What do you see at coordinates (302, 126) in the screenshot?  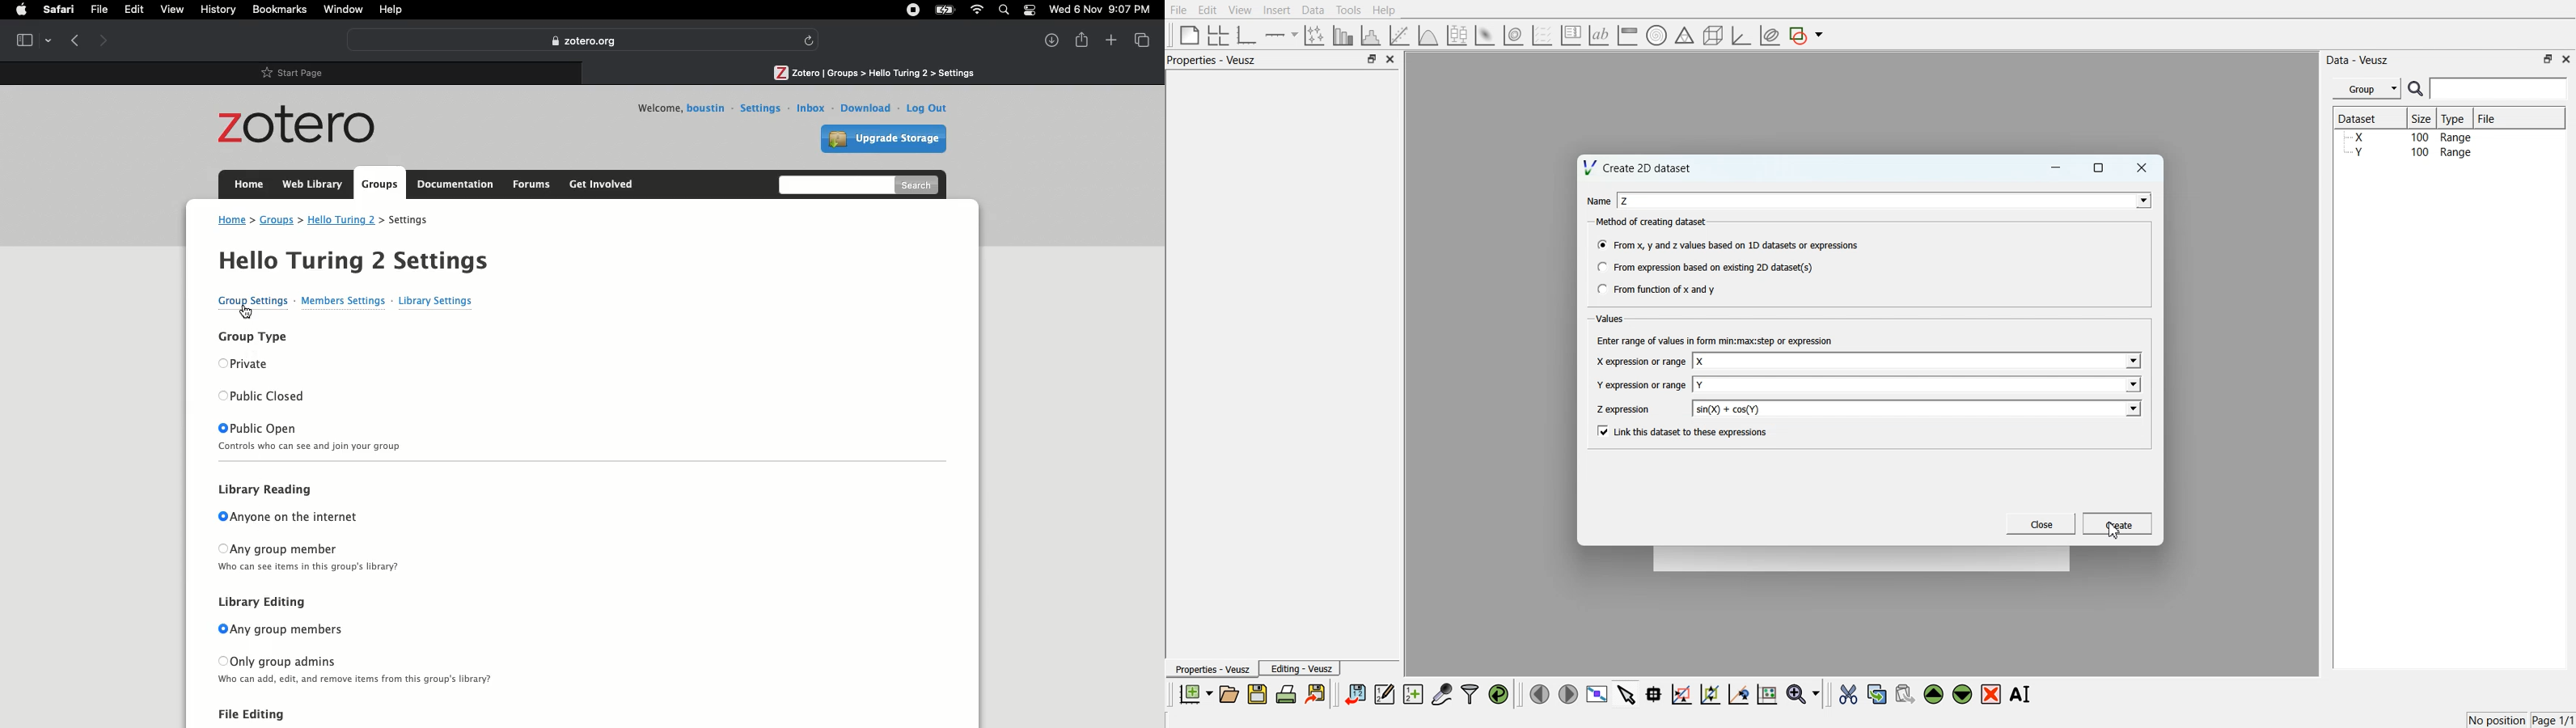 I see `Zotero` at bounding box center [302, 126].